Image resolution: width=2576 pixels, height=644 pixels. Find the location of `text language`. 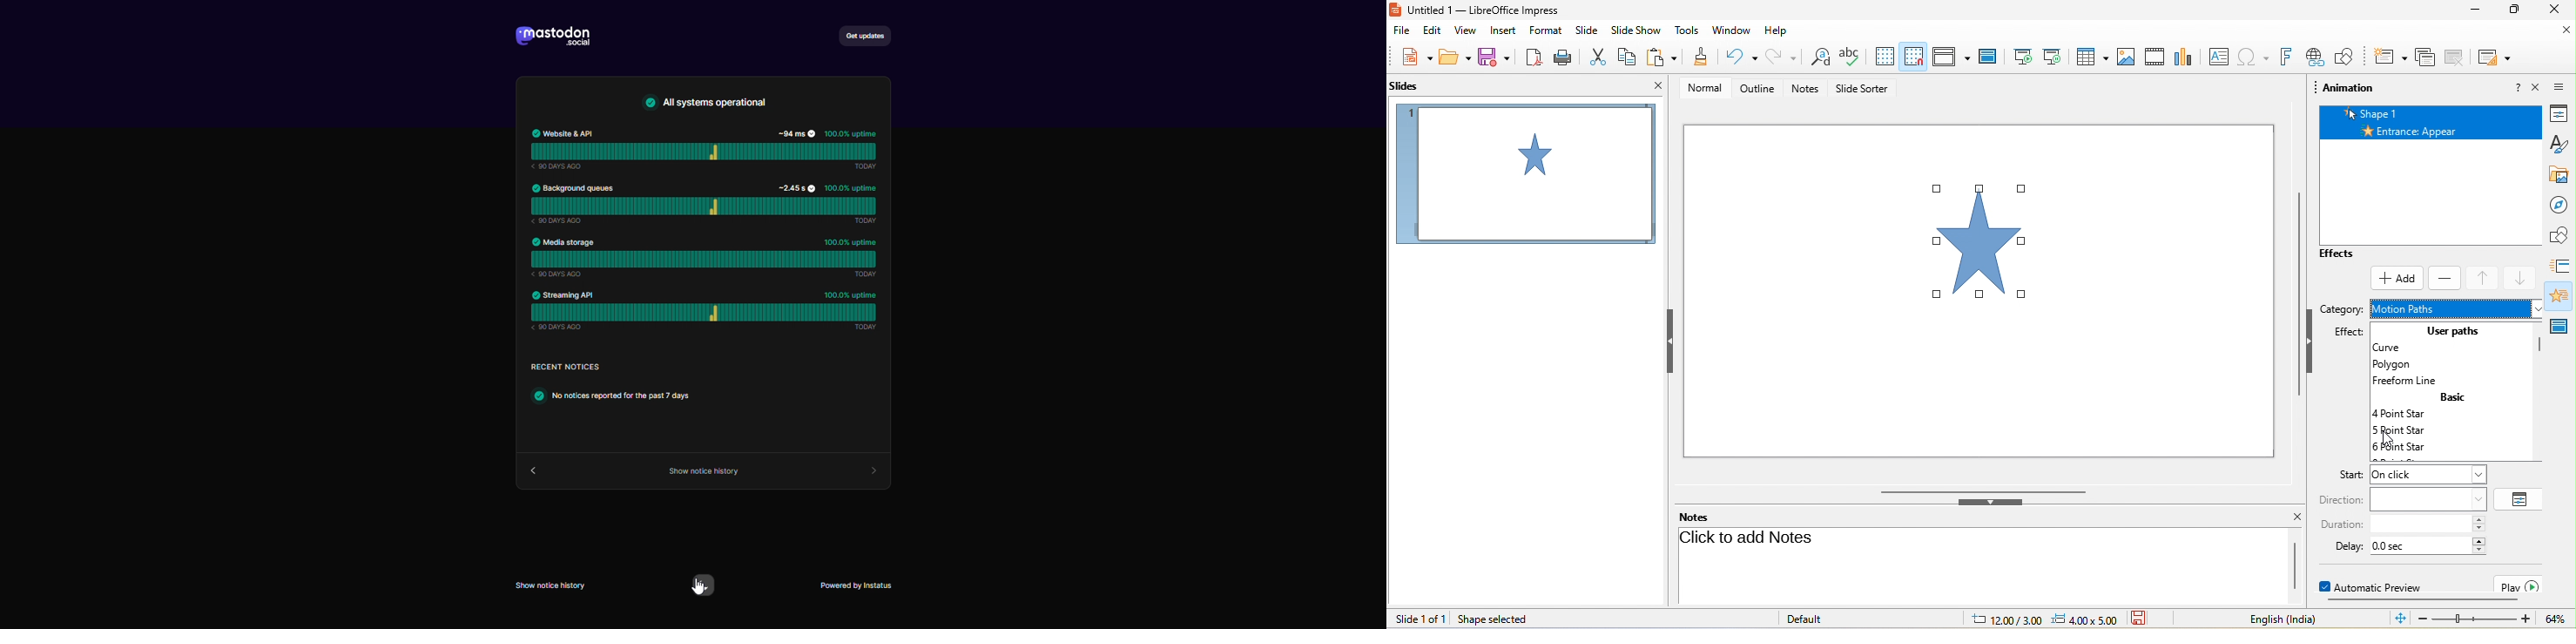

text language is located at coordinates (2271, 619).